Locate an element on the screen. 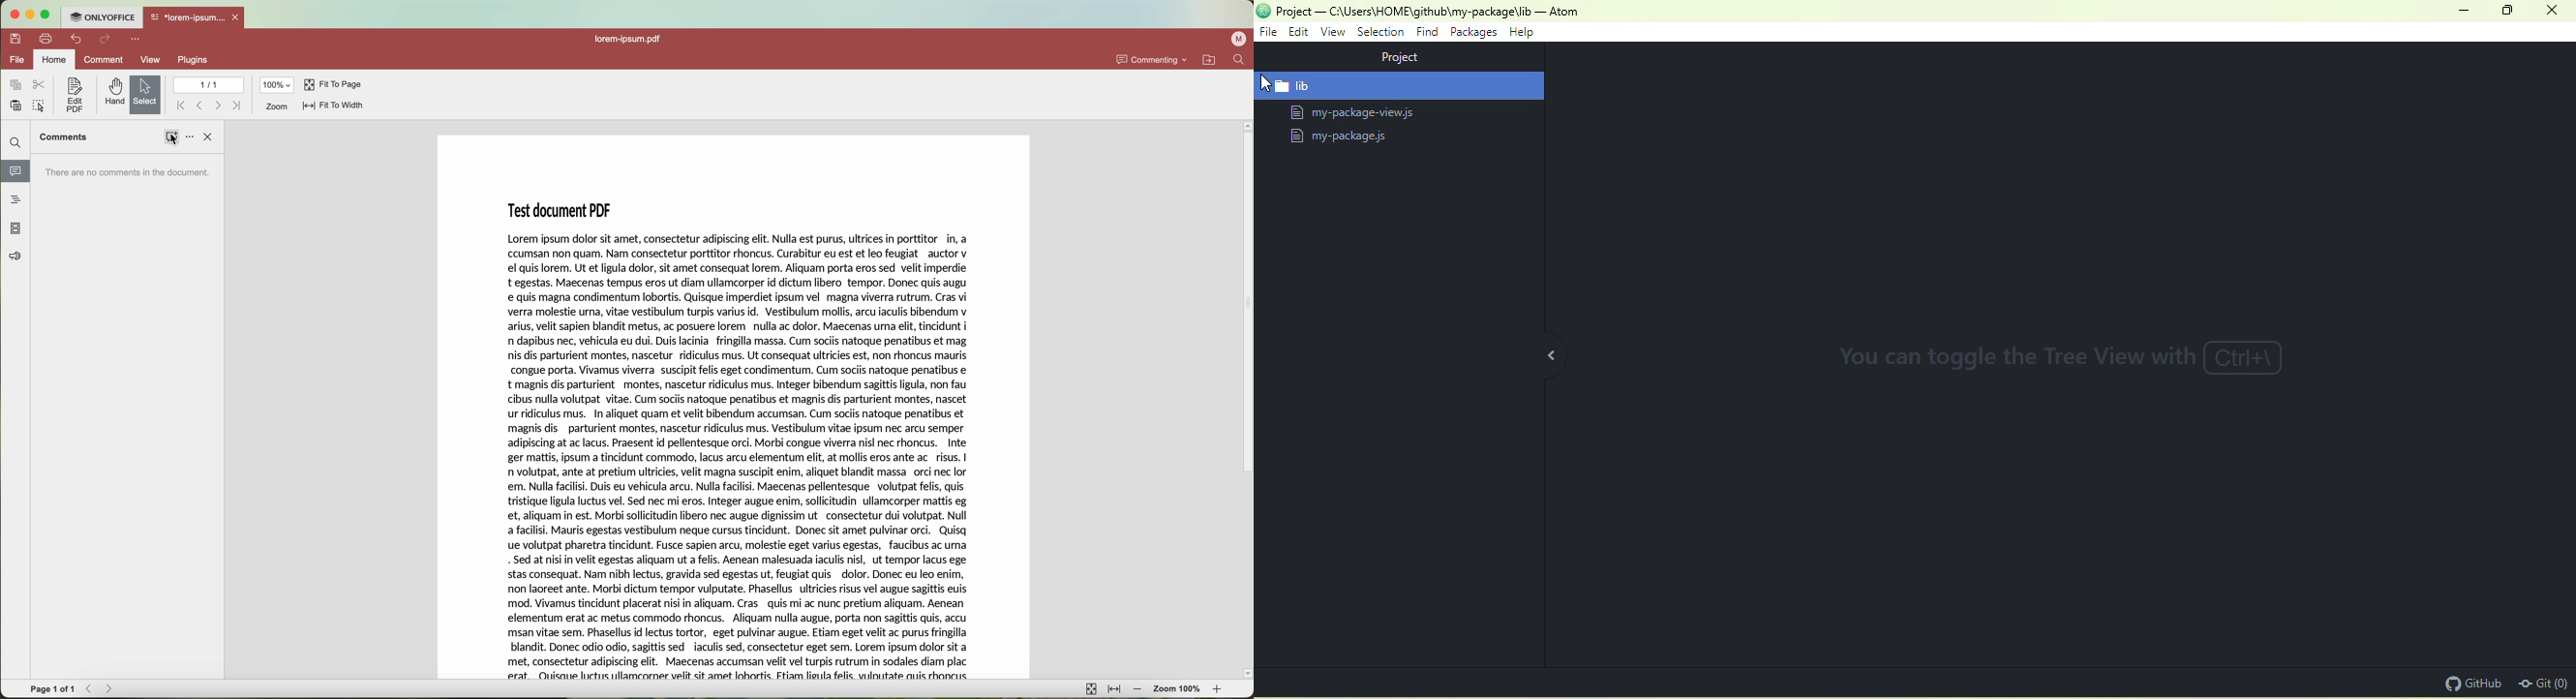 The width and height of the screenshot is (2576, 700). close side bar is located at coordinates (209, 137).